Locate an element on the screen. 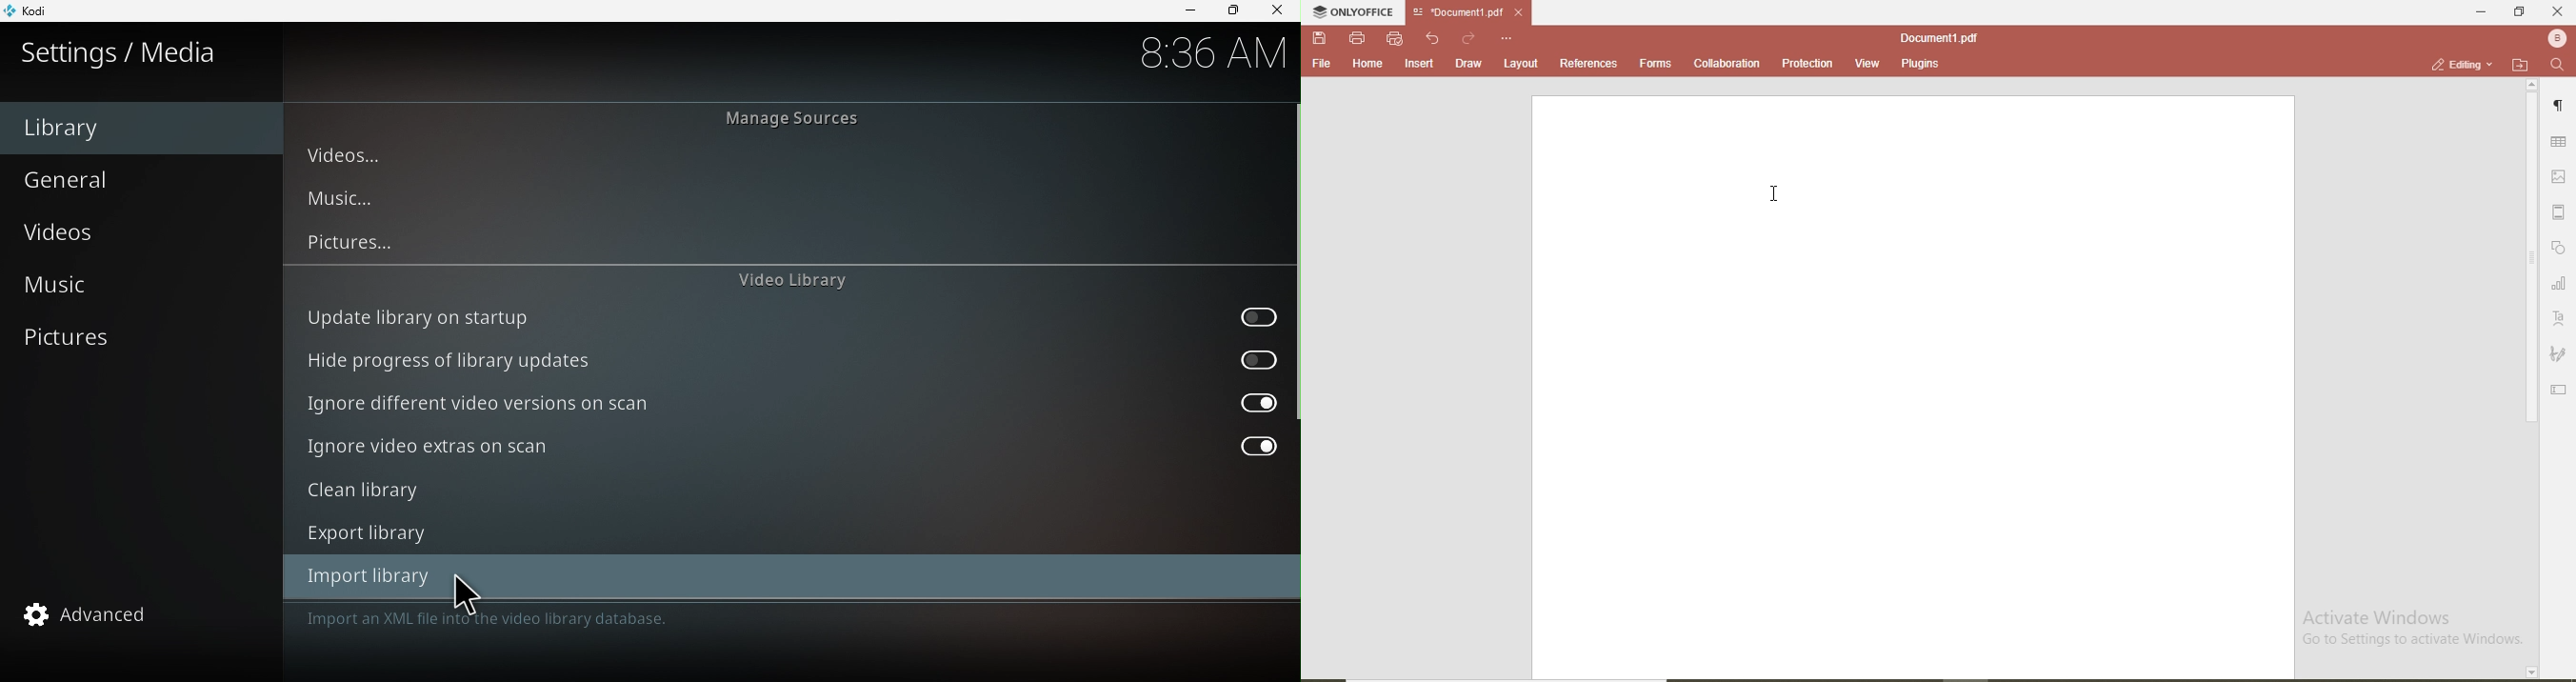 Image resolution: width=2576 pixels, height=700 pixels. search is located at coordinates (2555, 65).